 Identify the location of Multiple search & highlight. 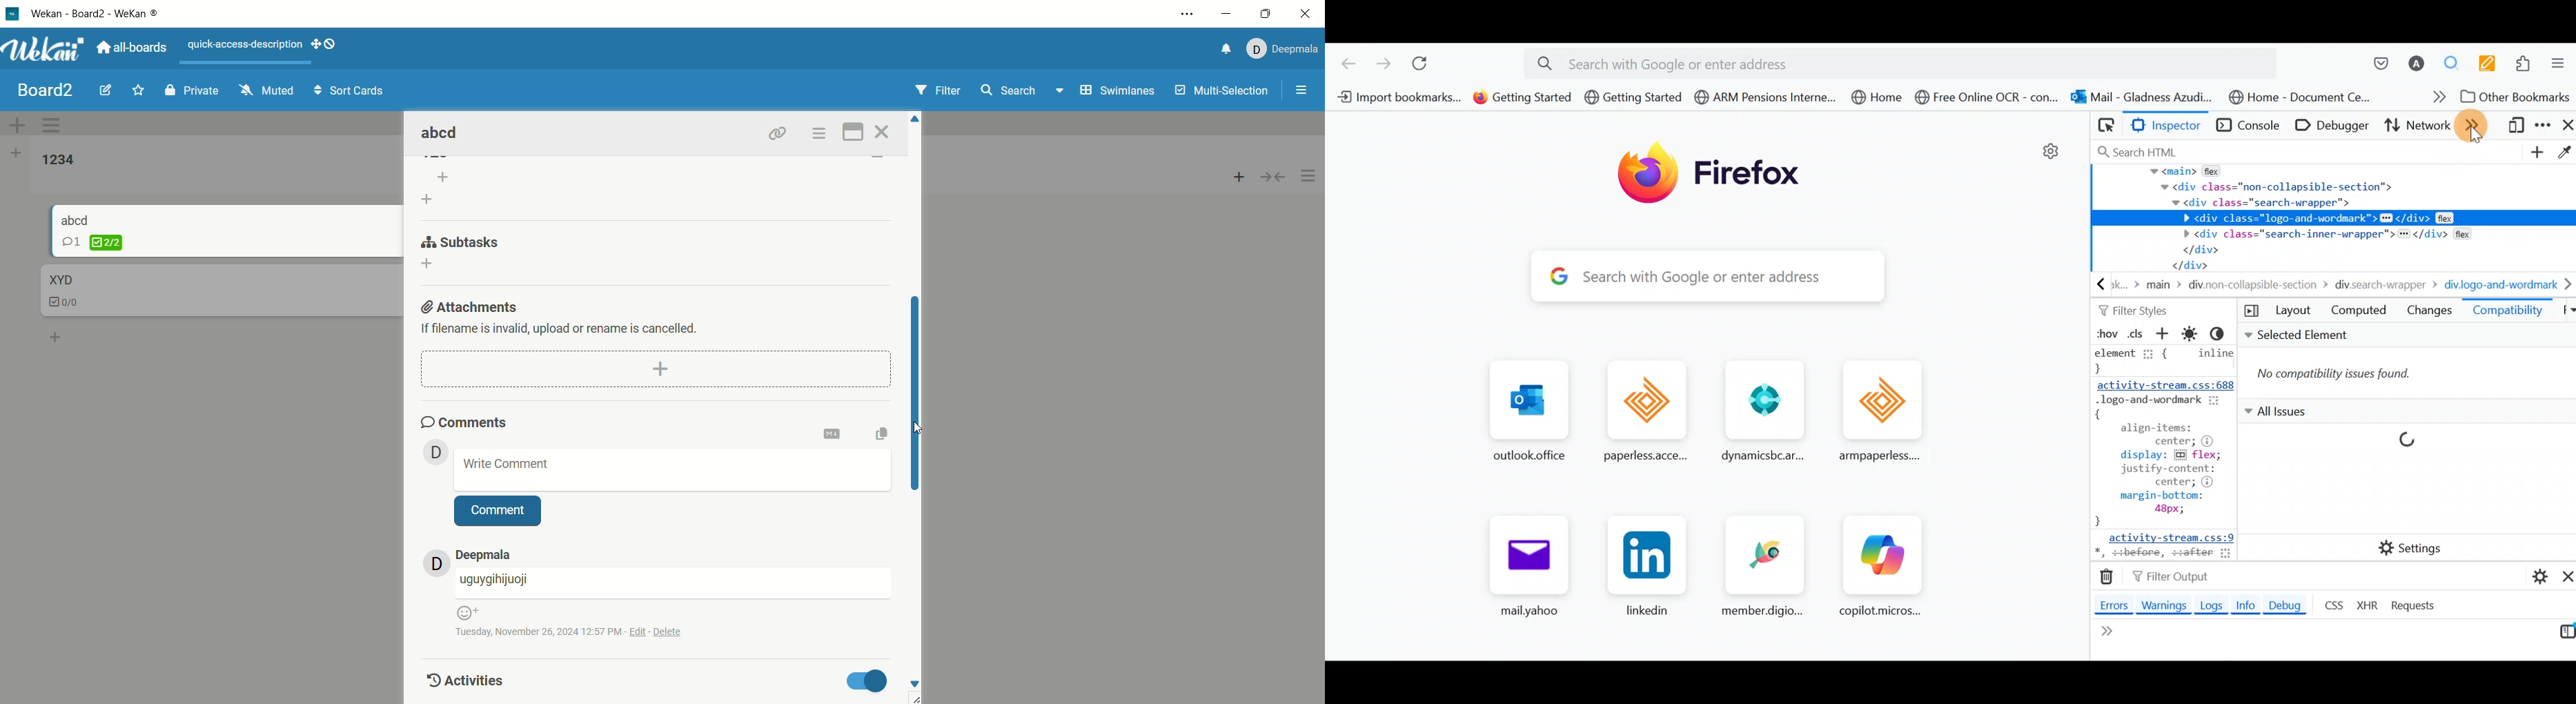
(2456, 63).